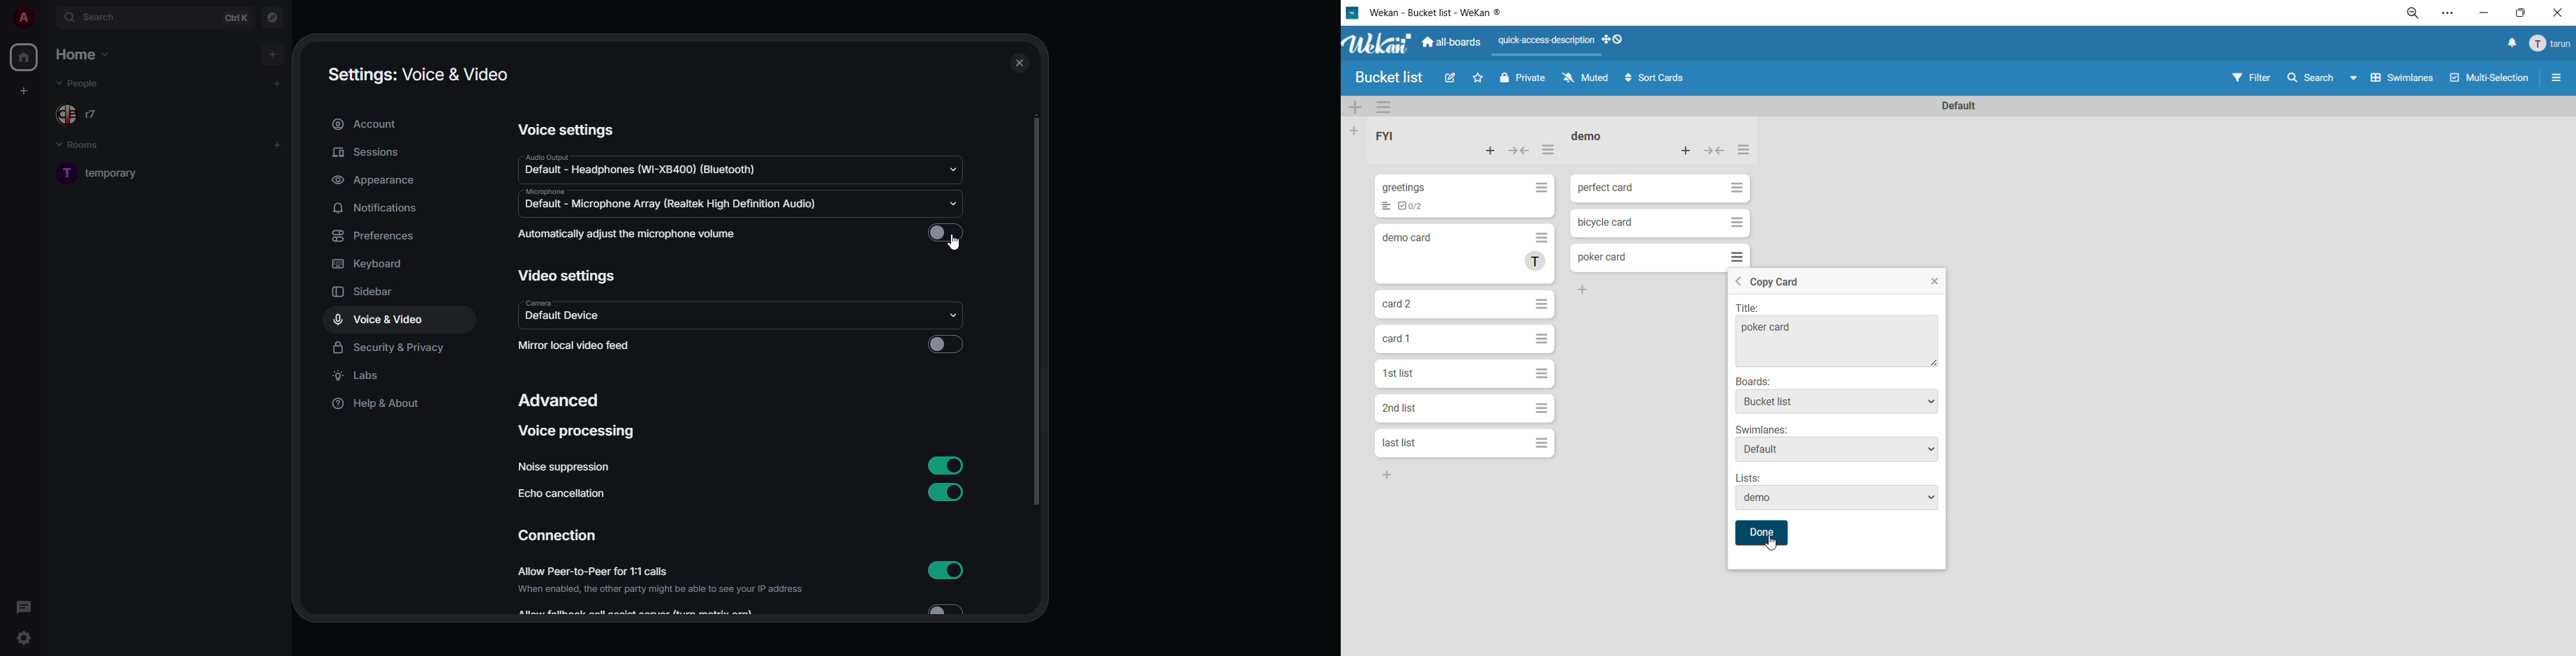  Describe the element at coordinates (568, 158) in the screenshot. I see `audio output` at that location.